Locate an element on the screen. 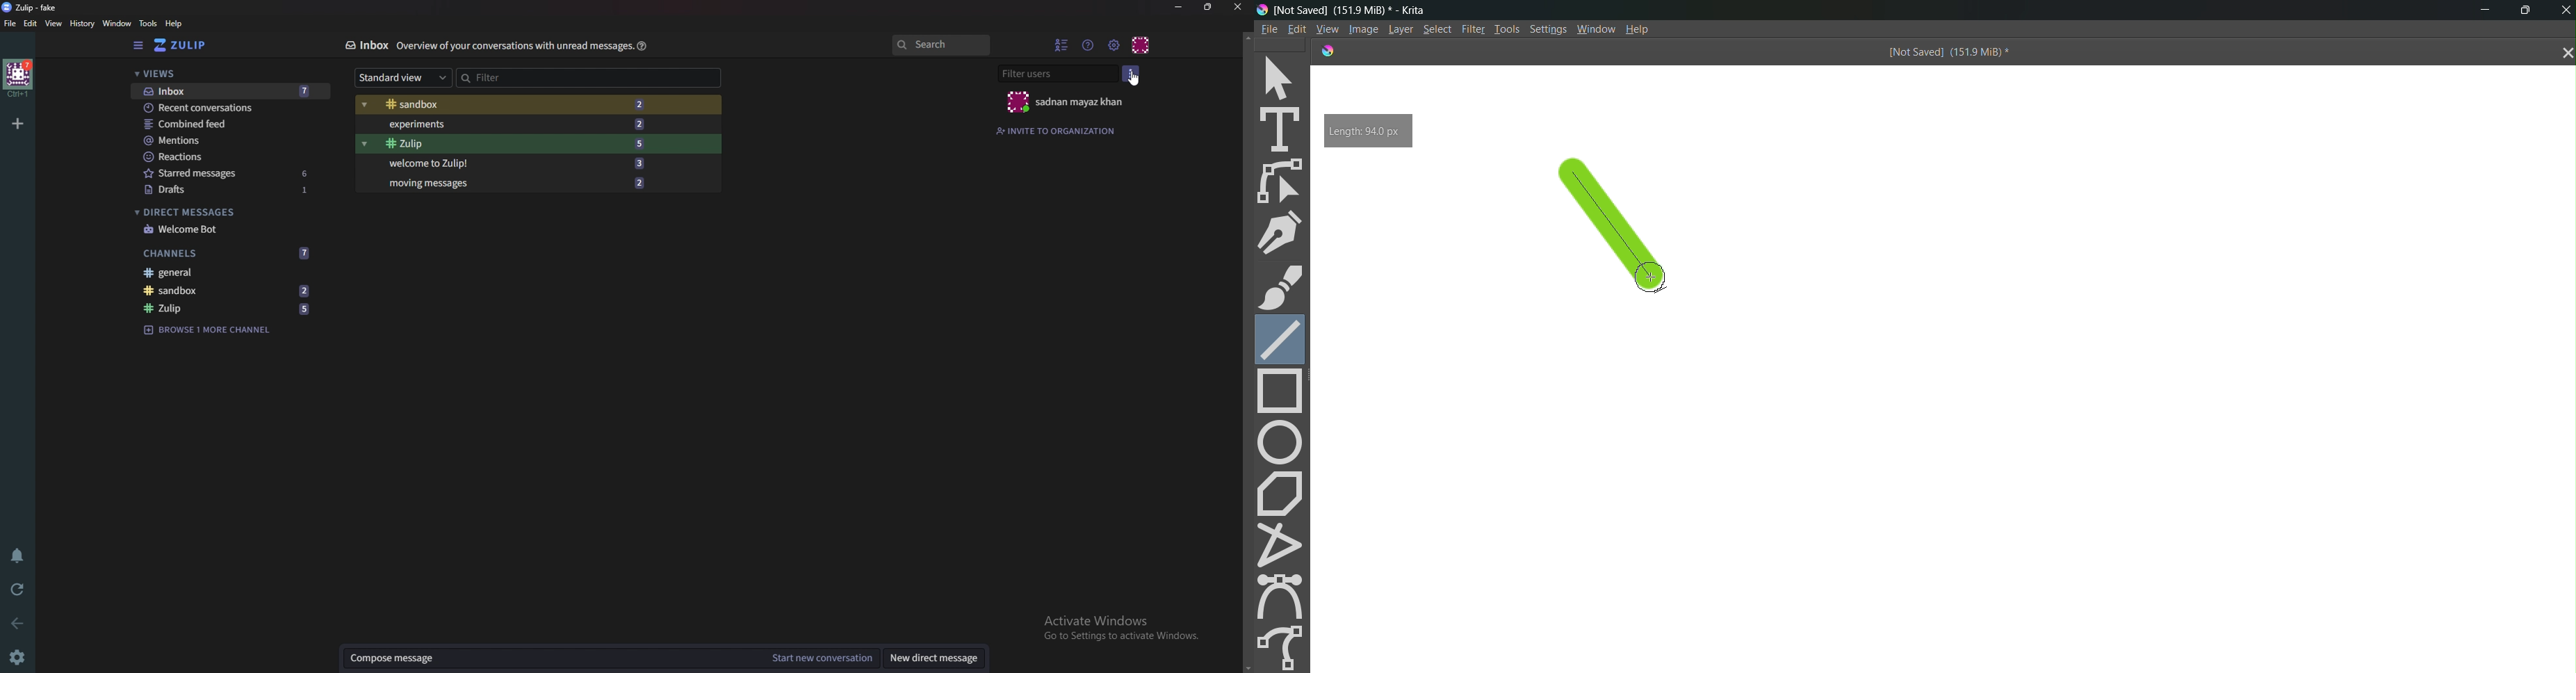 The height and width of the screenshot is (700, 2576). drafts is located at coordinates (230, 189).